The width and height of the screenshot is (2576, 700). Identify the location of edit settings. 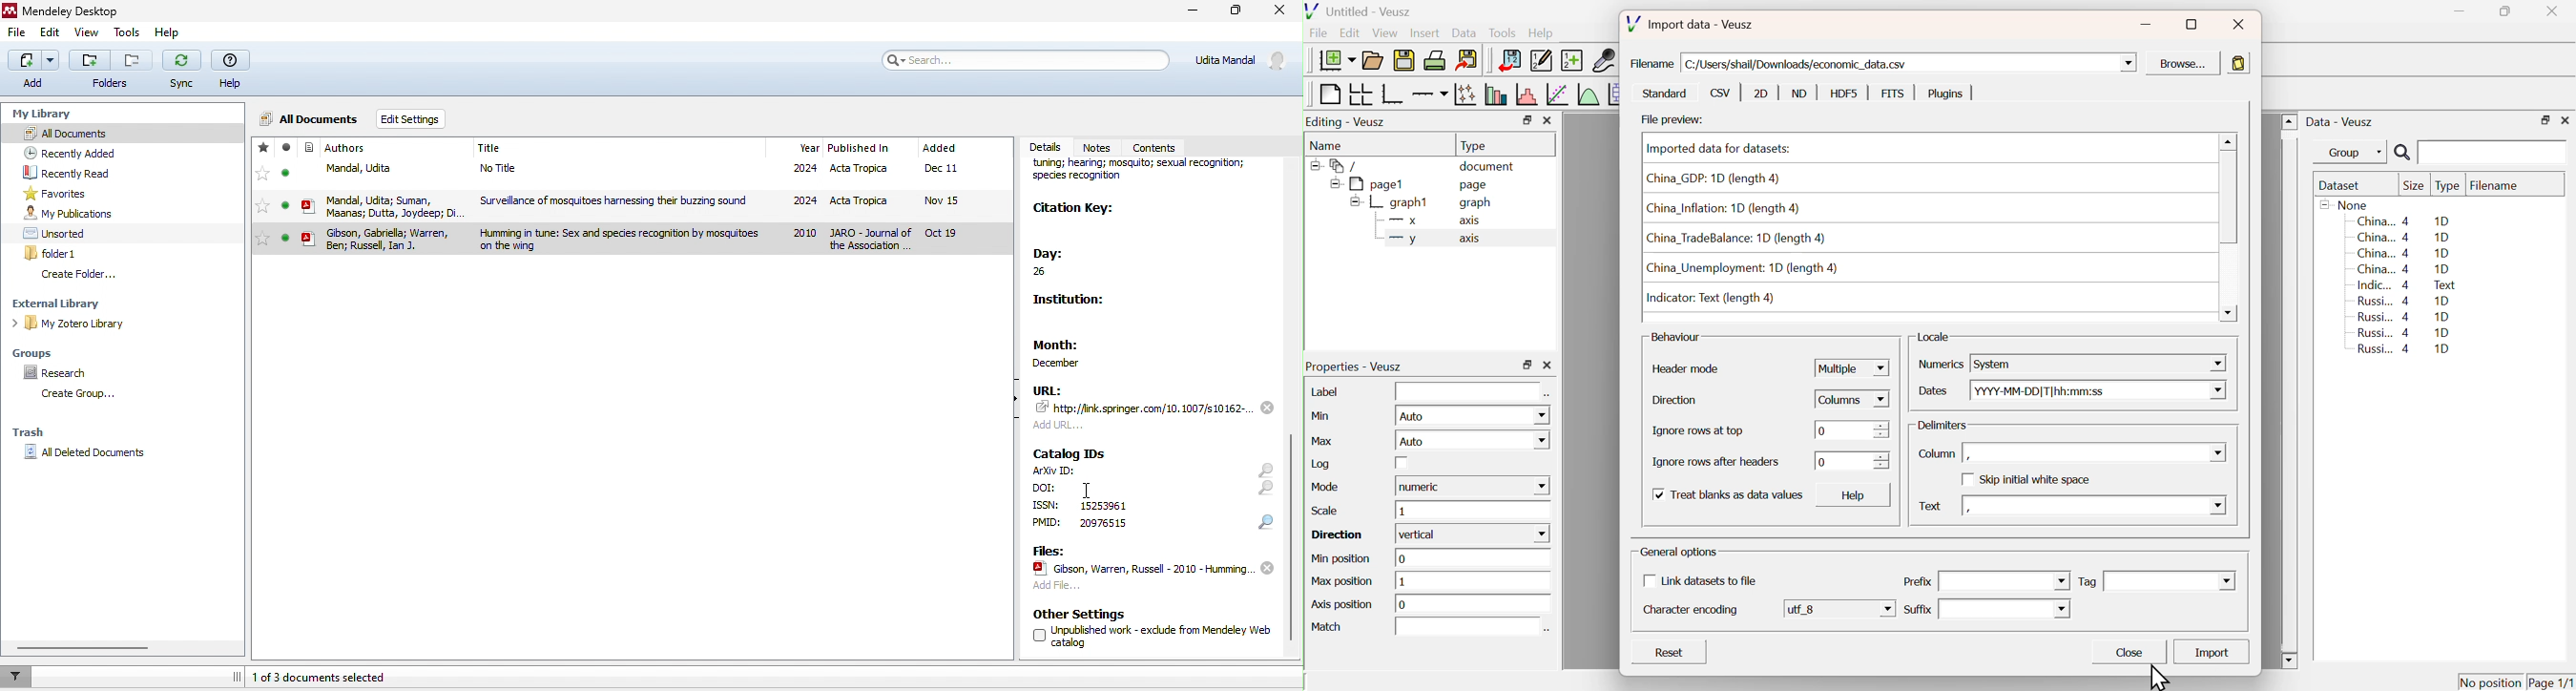
(415, 120).